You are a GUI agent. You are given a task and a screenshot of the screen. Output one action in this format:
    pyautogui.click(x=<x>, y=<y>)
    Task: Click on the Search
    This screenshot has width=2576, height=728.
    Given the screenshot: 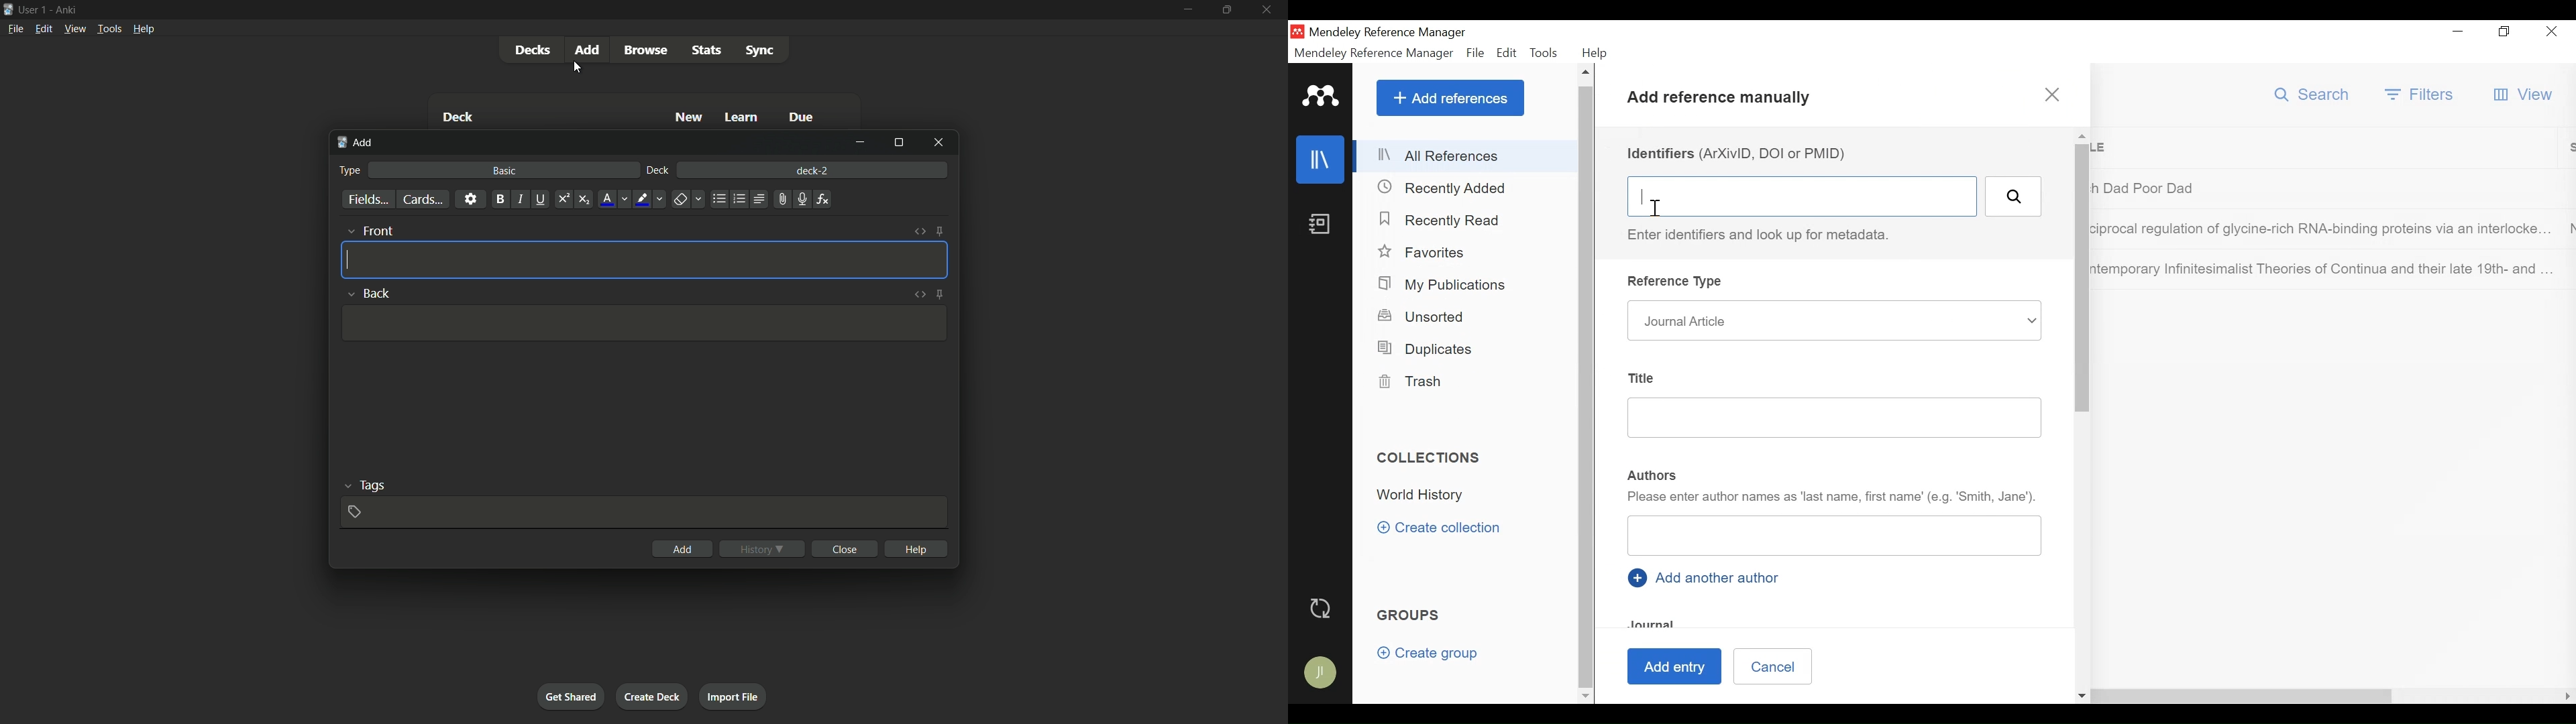 What is the action you would take?
    pyautogui.click(x=2013, y=196)
    